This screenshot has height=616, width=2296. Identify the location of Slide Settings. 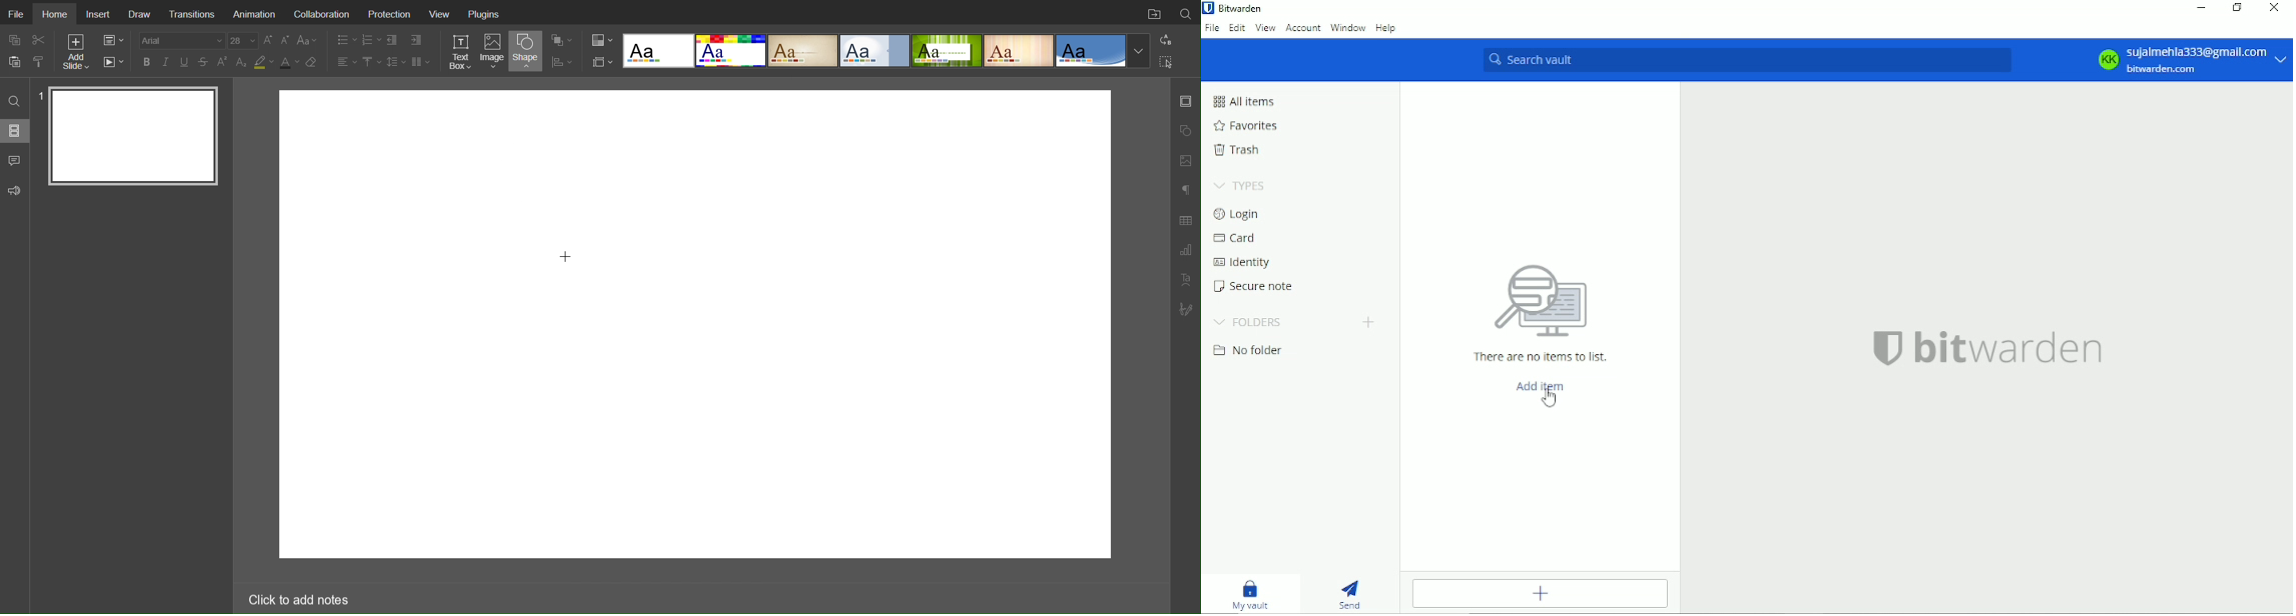
(1186, 101).